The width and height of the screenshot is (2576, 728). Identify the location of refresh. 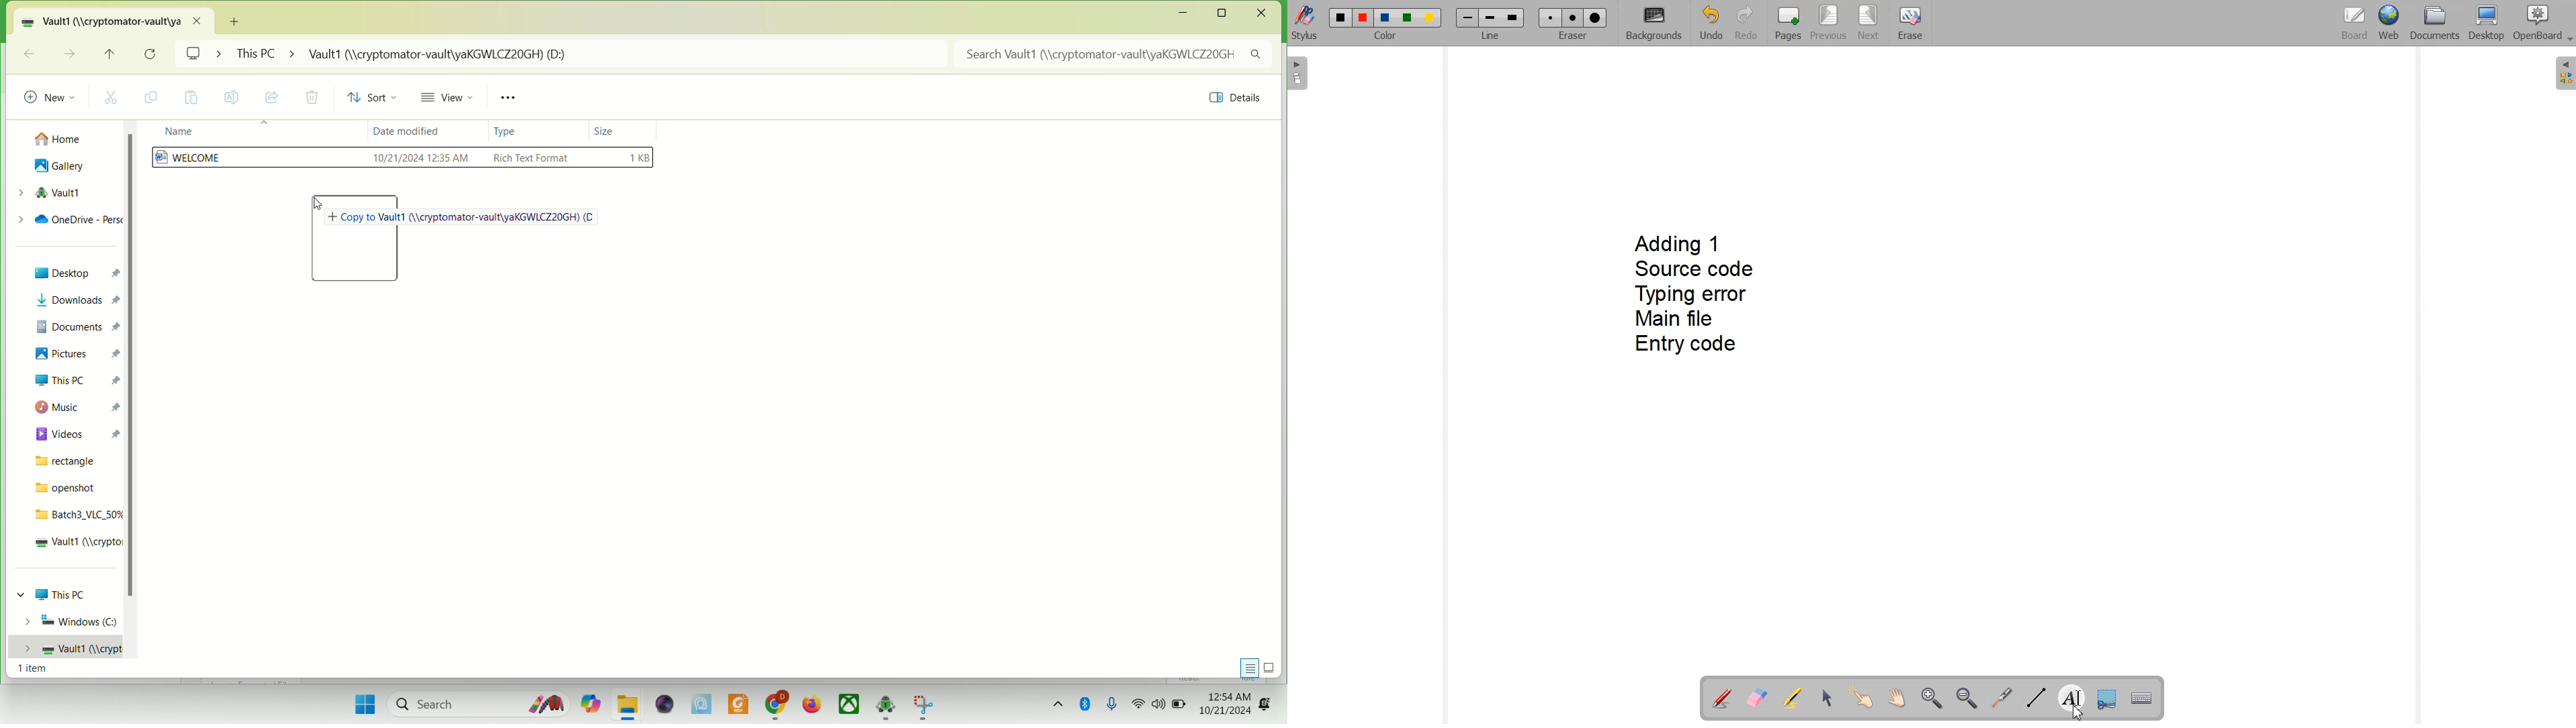
(151, 54).